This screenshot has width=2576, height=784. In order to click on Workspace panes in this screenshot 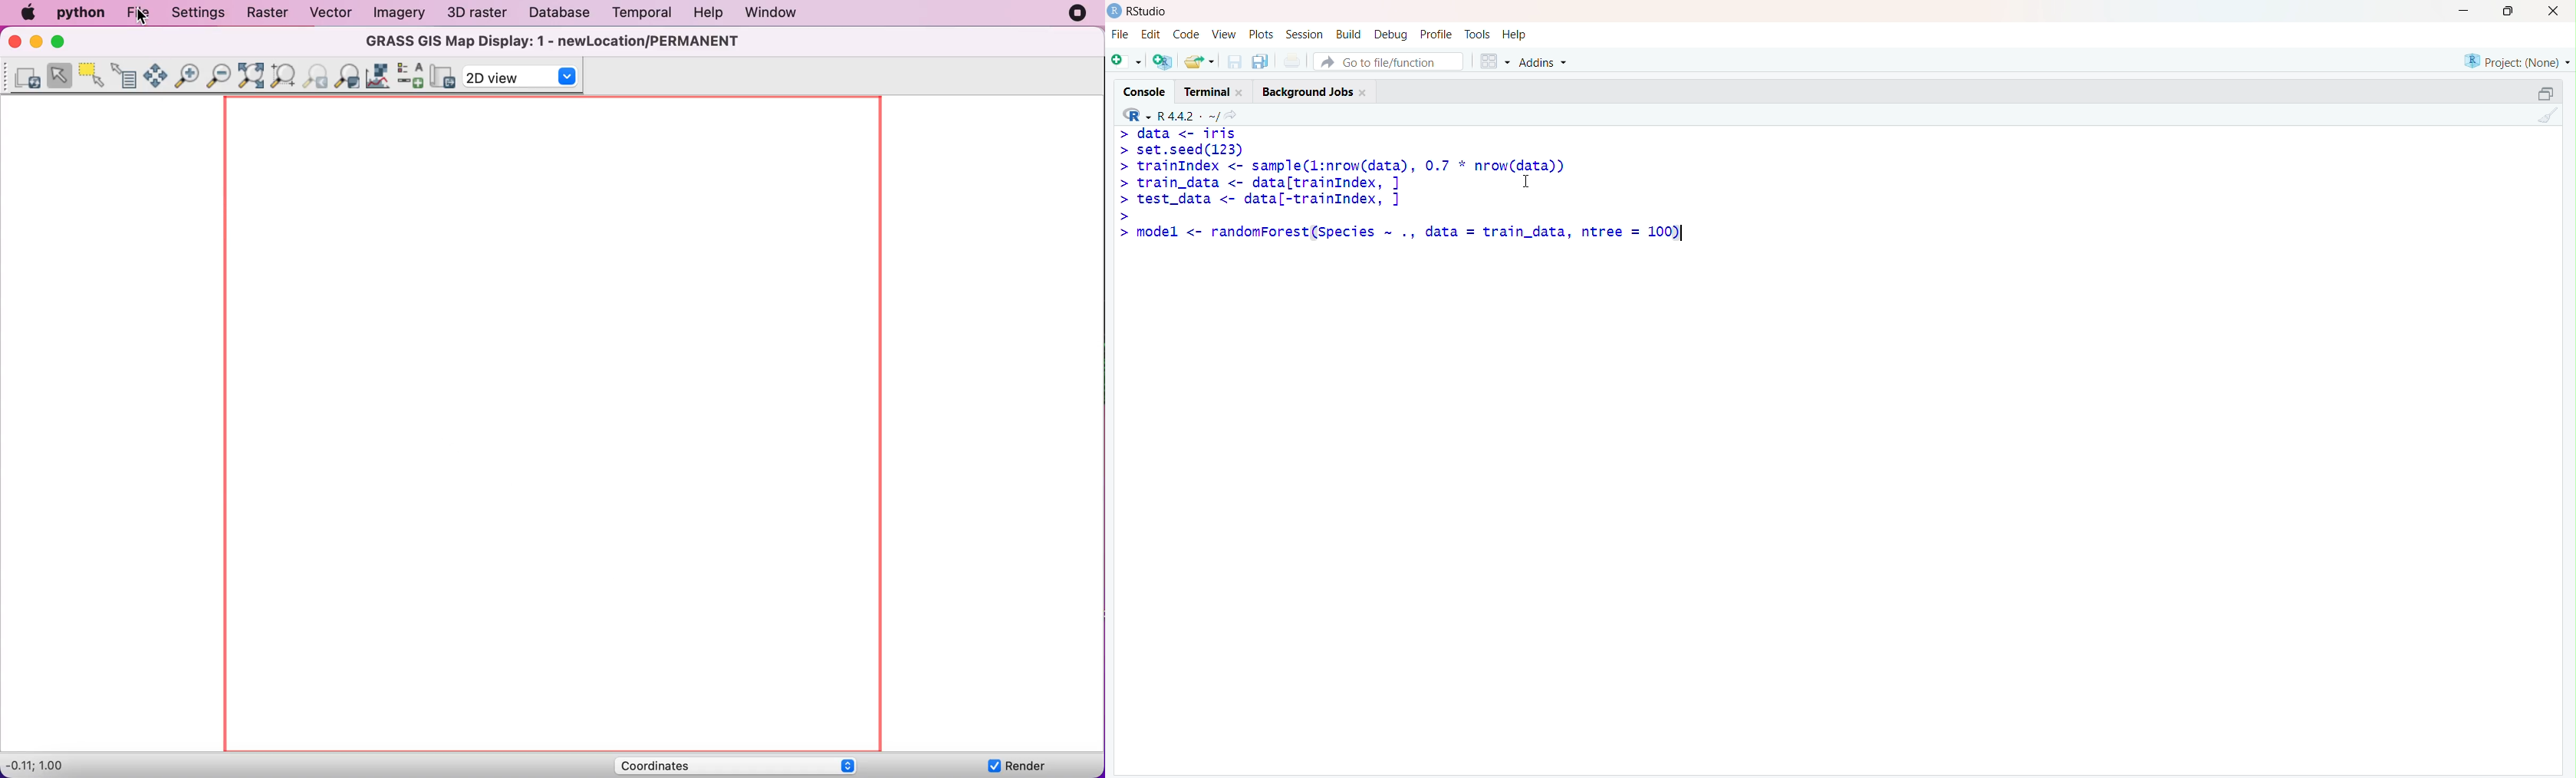, I will do `click(1492, 59)`.